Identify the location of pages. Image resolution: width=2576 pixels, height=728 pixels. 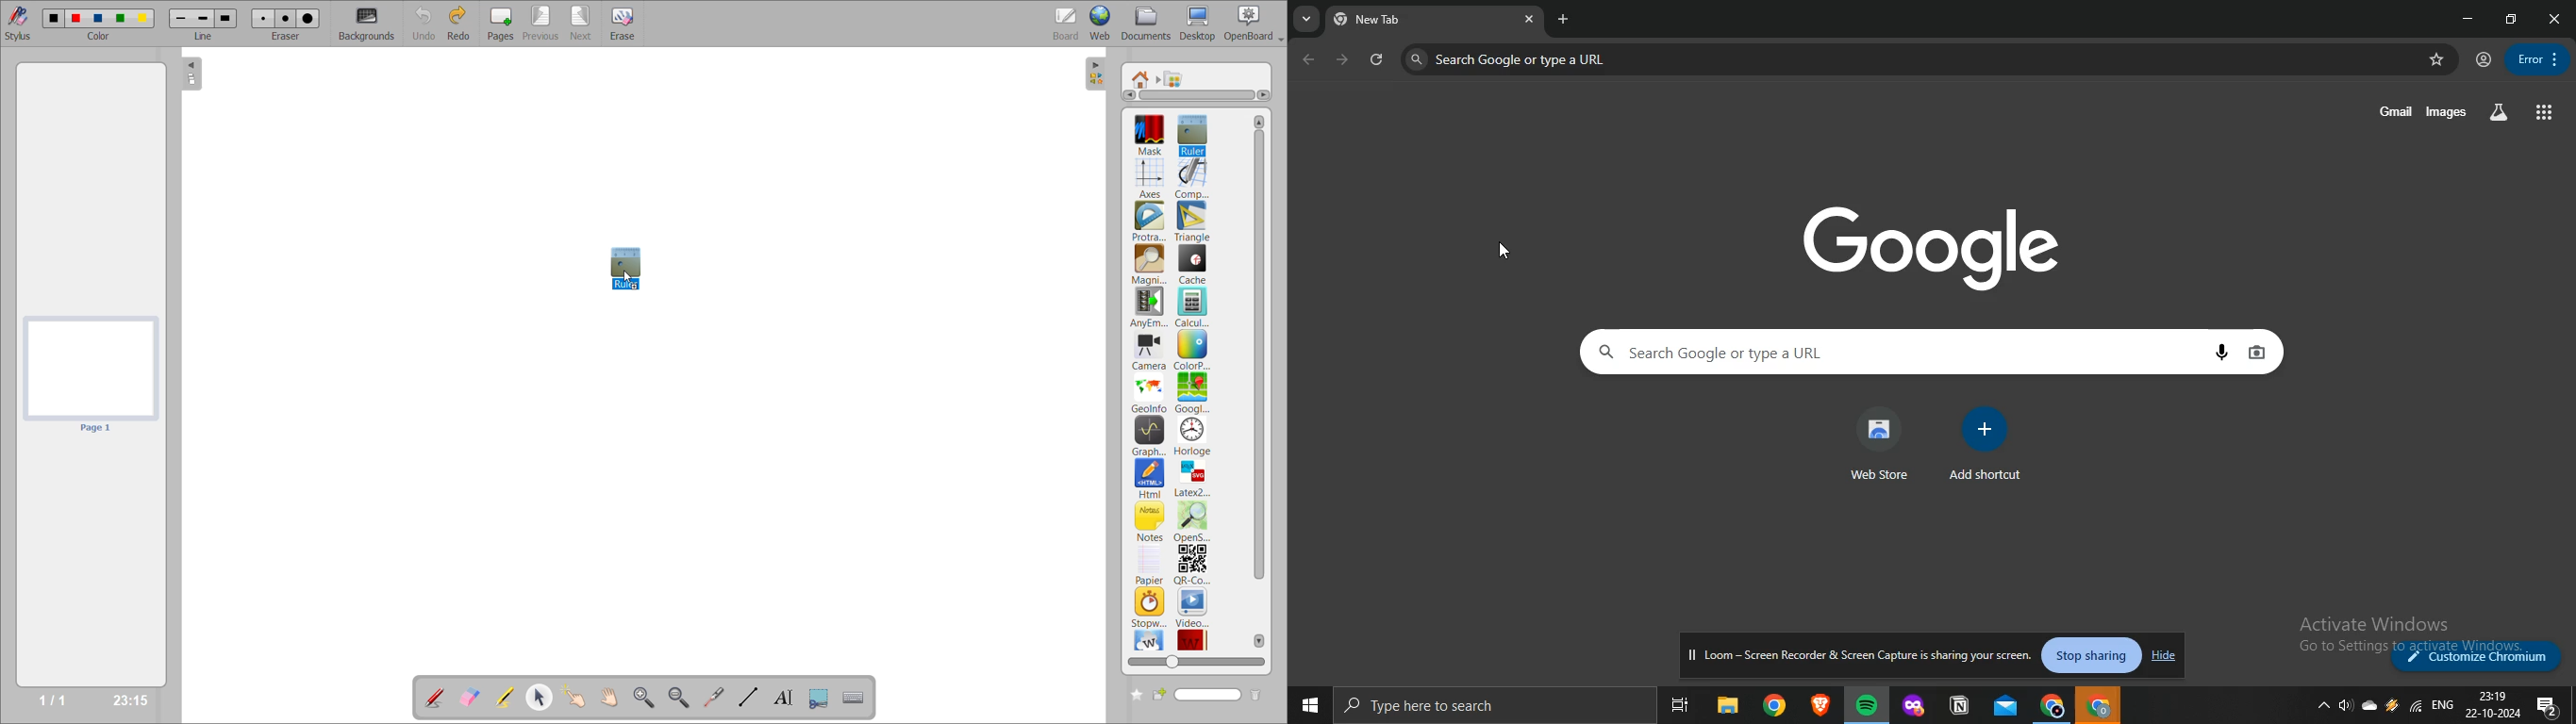
(504, 21).